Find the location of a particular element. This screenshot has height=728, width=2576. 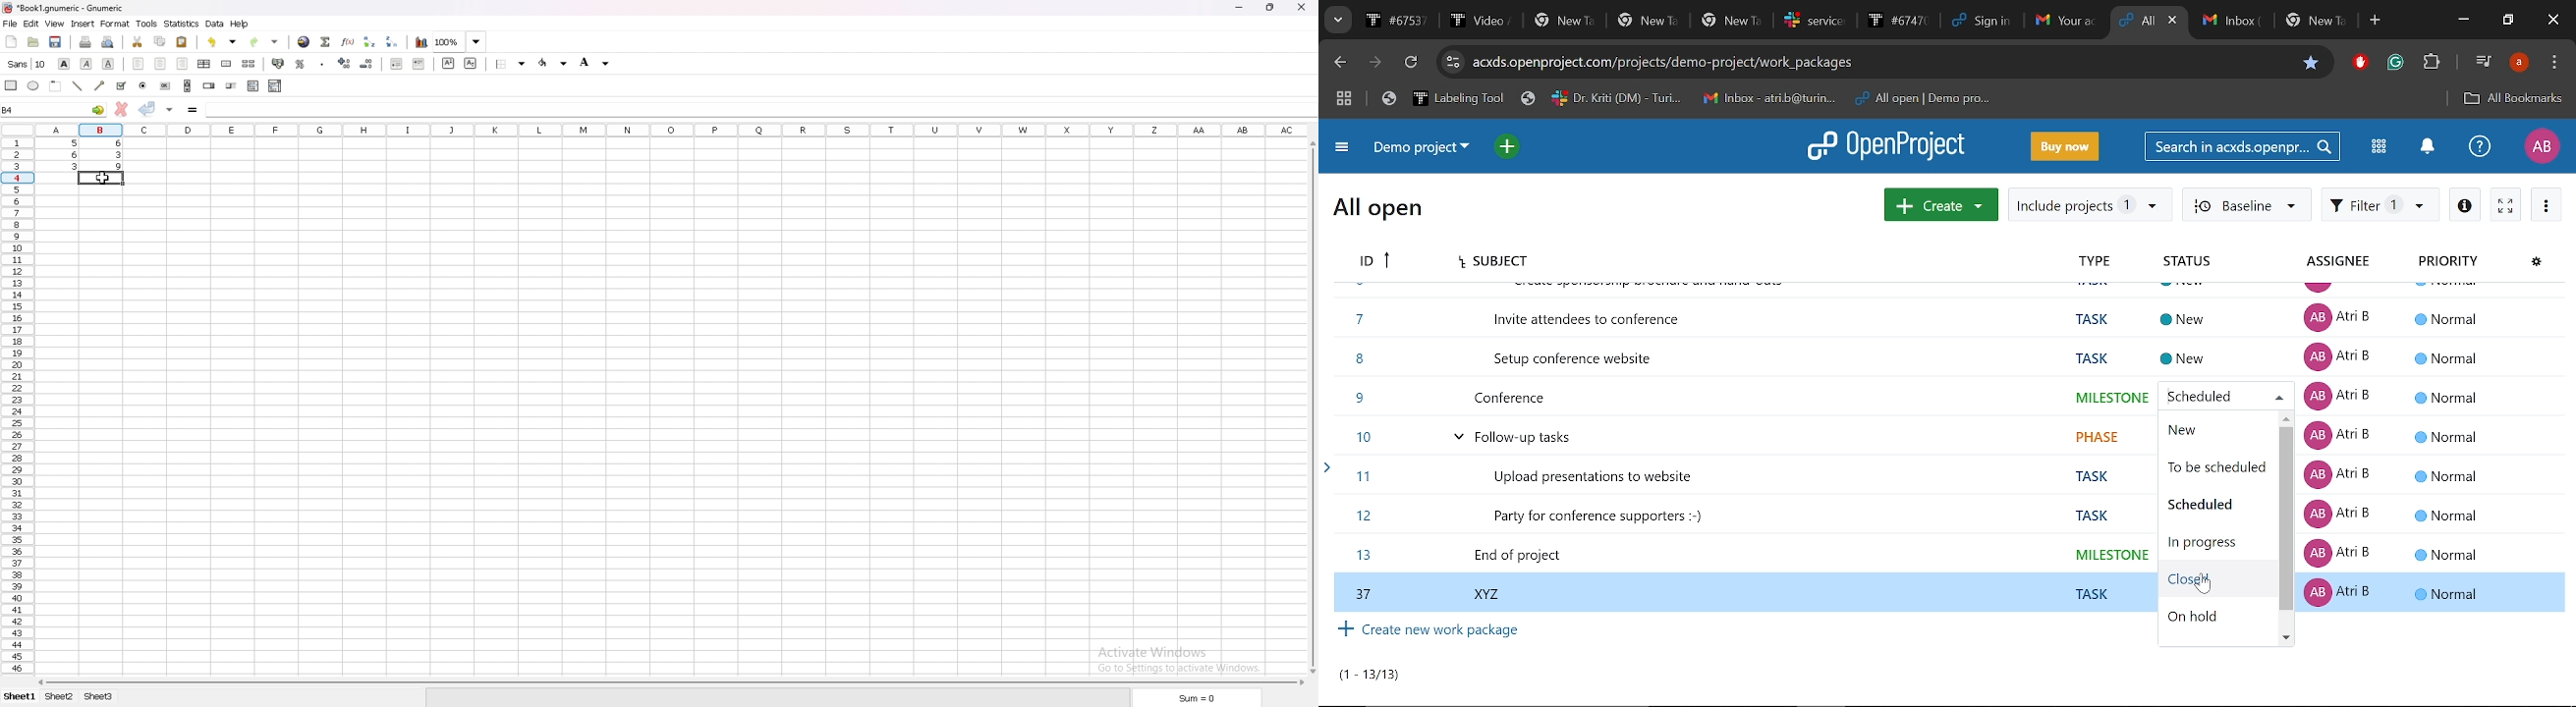

cursor is located at coordinates (104, 178).